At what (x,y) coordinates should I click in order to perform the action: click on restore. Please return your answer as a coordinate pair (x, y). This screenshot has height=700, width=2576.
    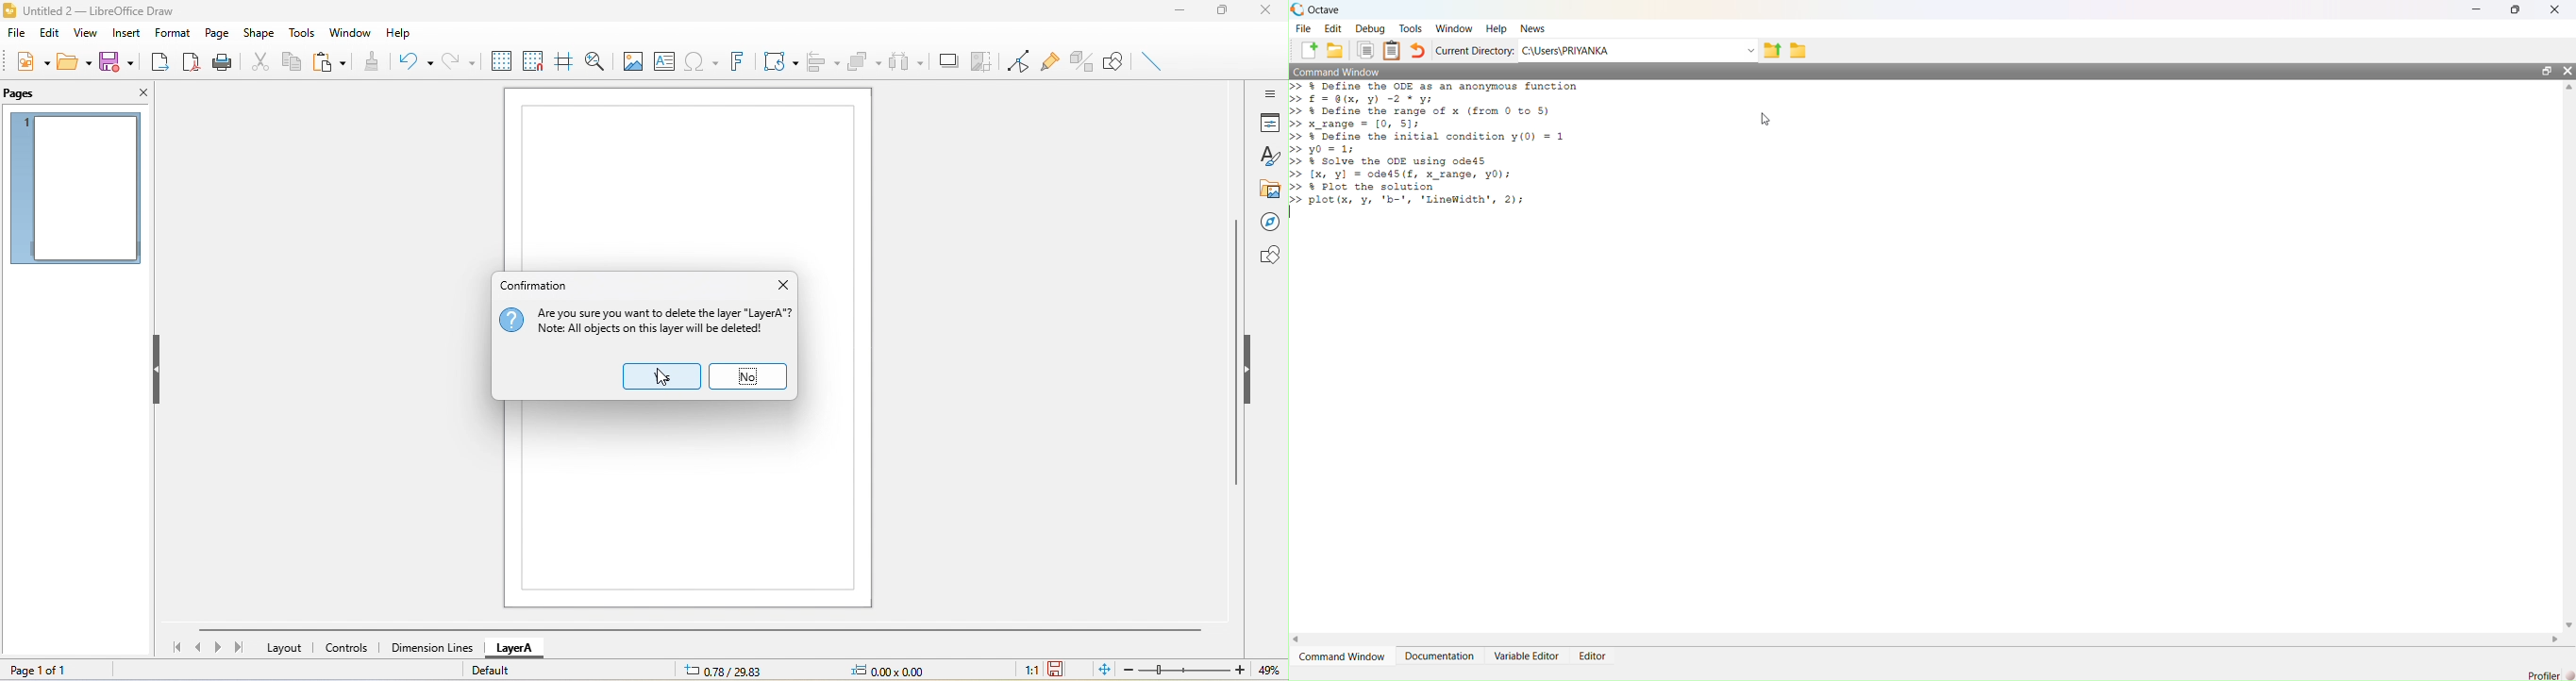
    Looking at the image, I should click on (2516, 10).